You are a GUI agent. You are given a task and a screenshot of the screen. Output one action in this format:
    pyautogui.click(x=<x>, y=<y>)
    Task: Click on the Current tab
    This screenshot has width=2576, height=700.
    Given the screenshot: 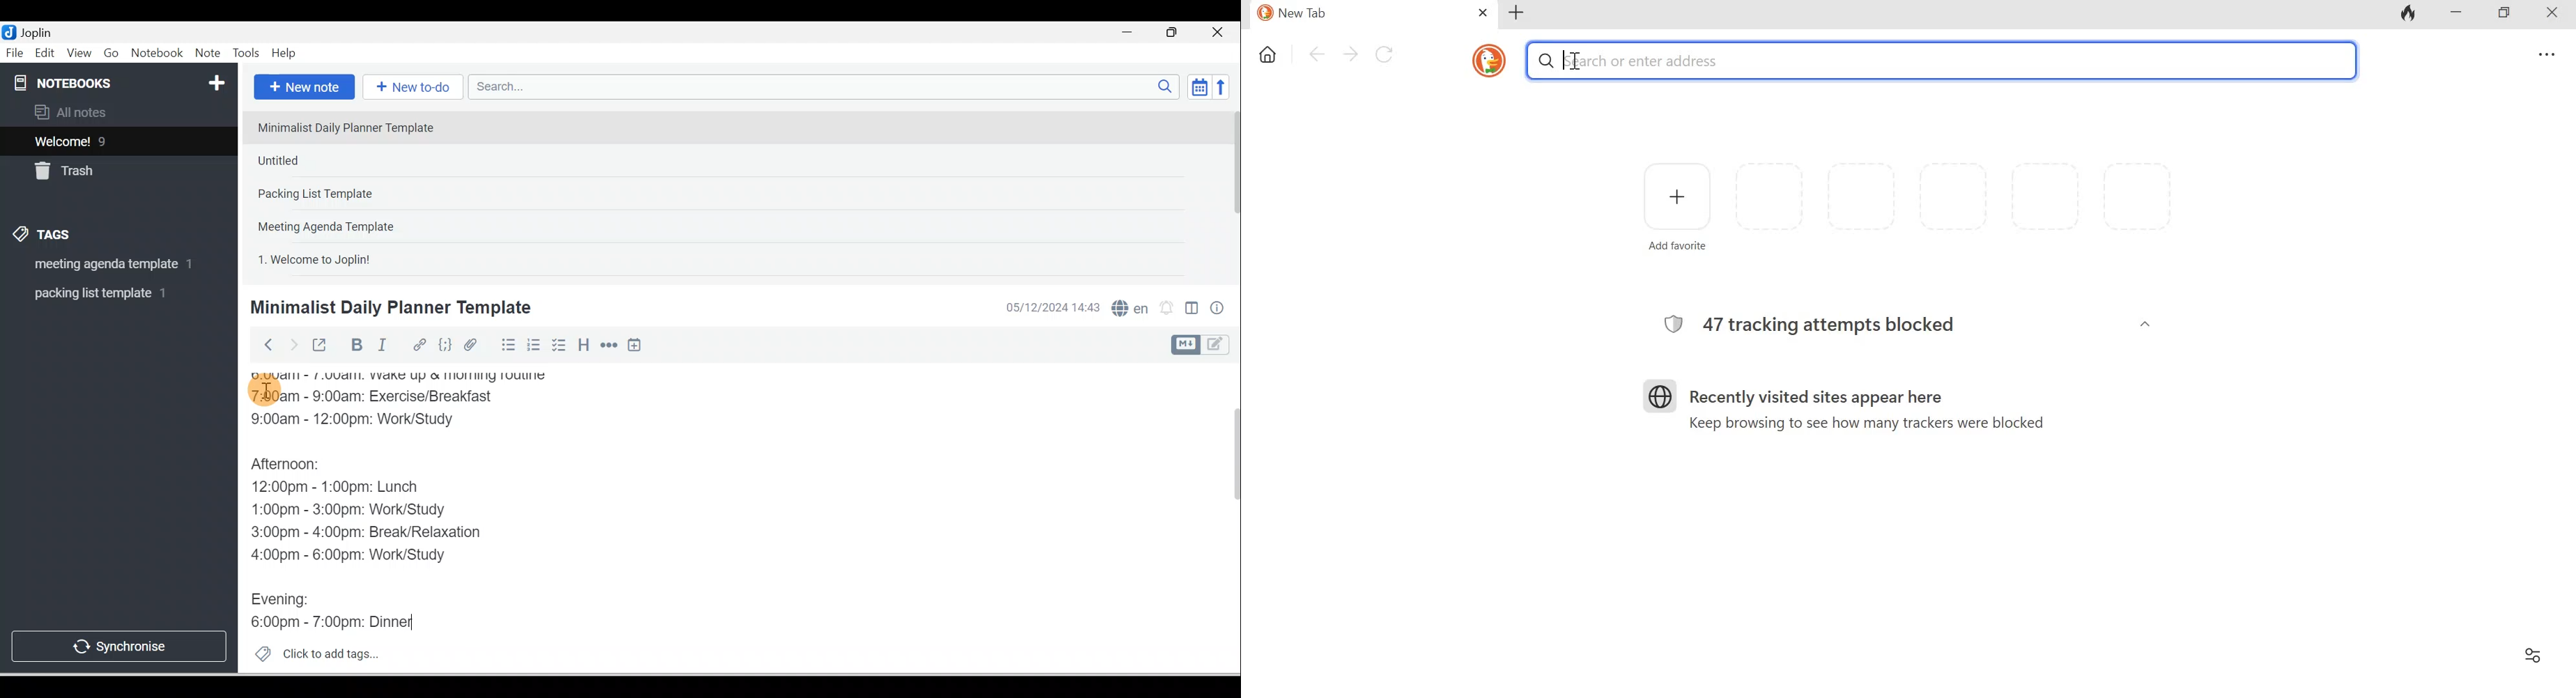 What is the action you would take?
    pyautogui.click(x=1357, y=14)
    